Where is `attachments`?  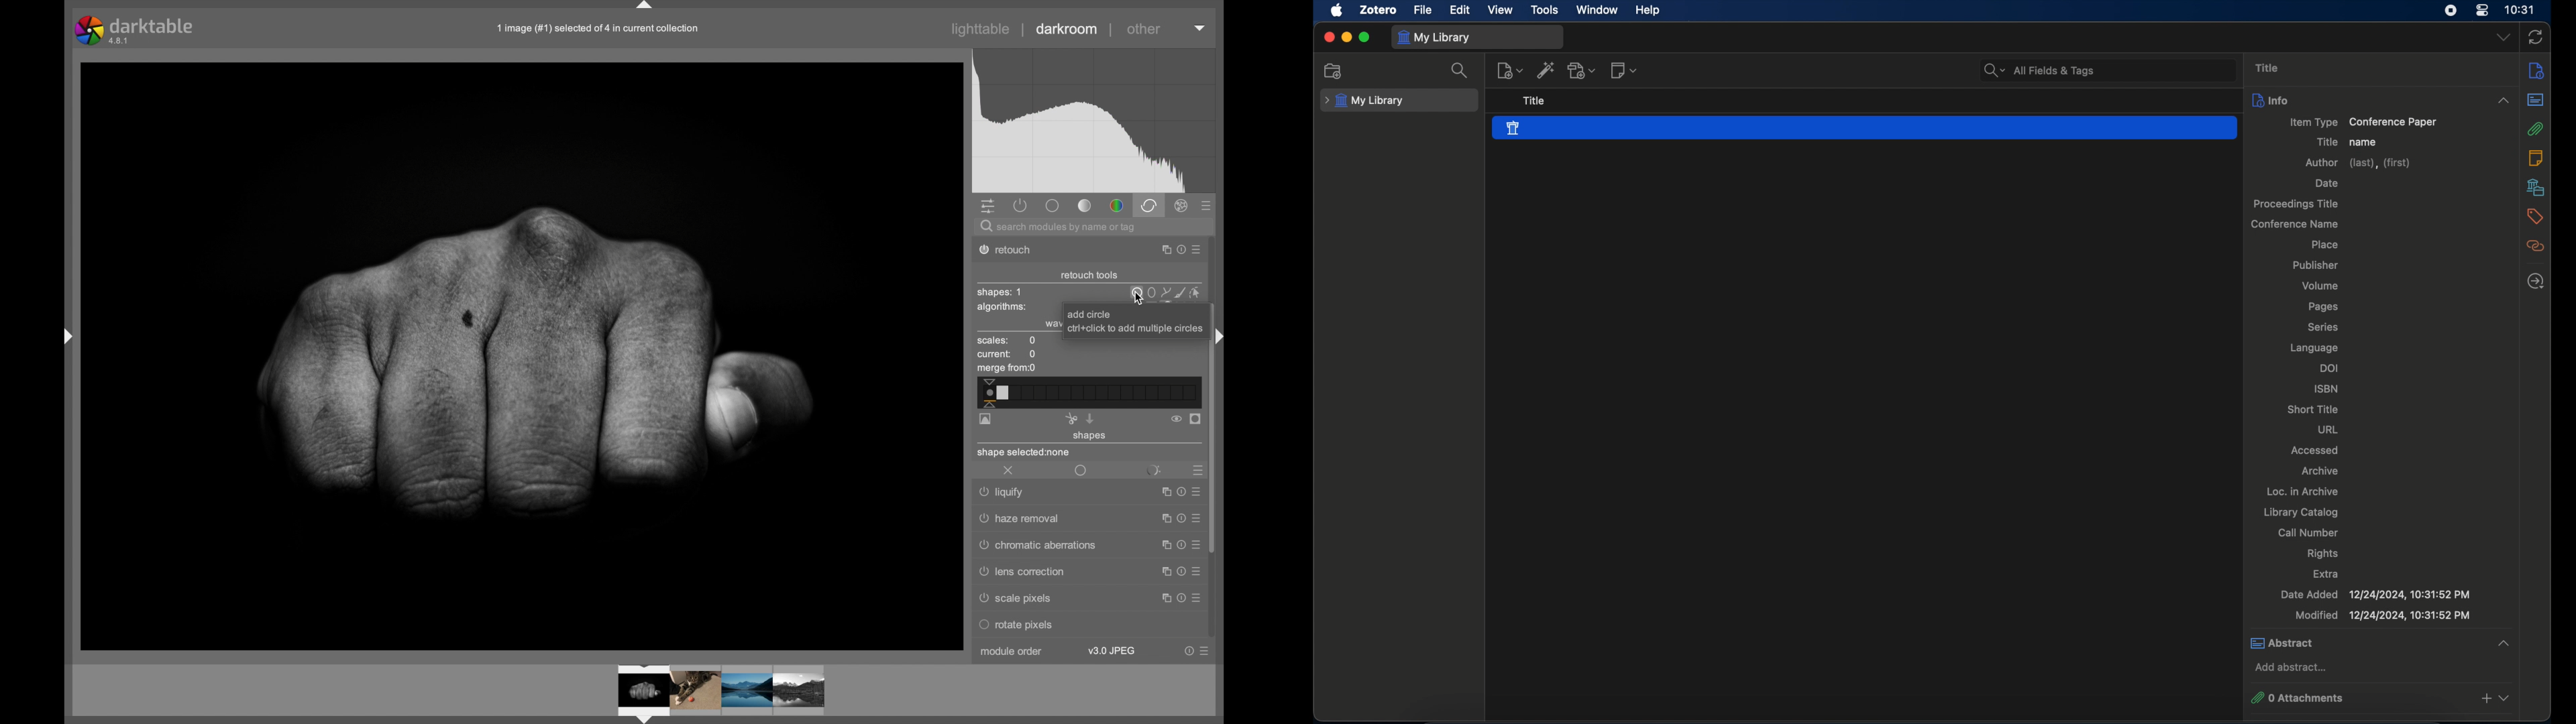
attachments is located at coordinates (2536, 129).